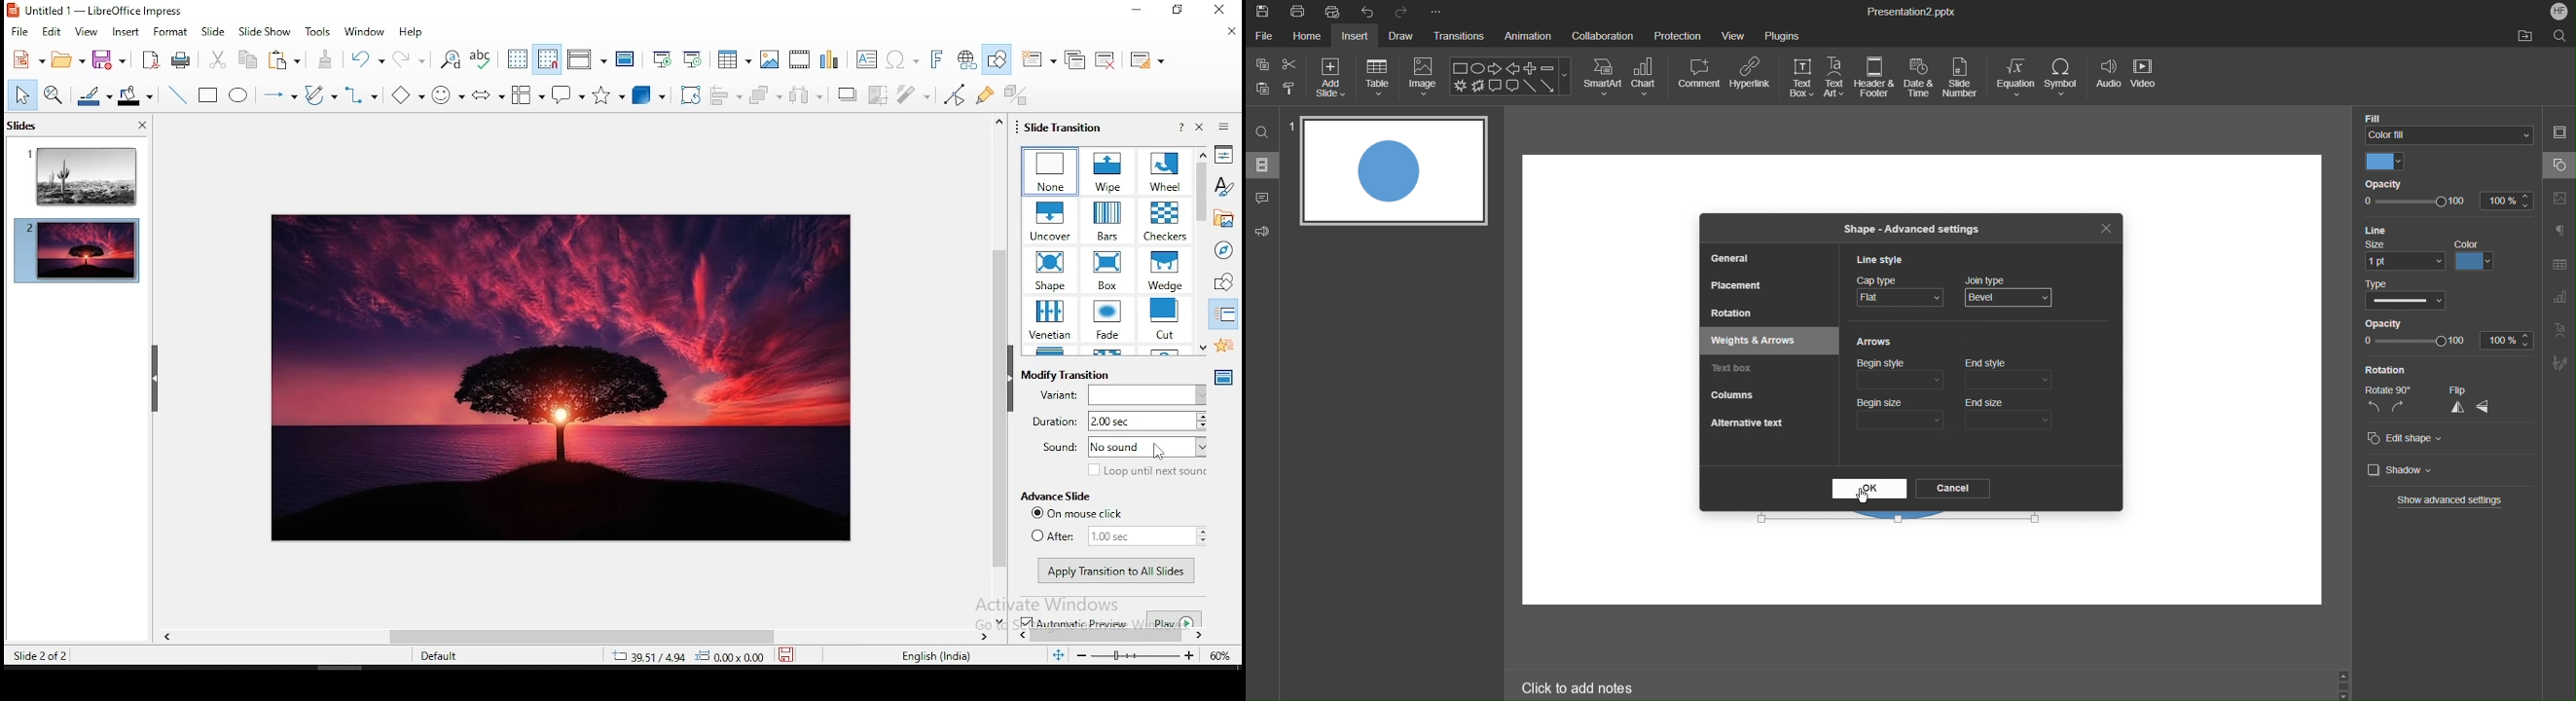 The height and width of the screenshot is (728, 2576). I want to click on workspace, so click(1606, 380).